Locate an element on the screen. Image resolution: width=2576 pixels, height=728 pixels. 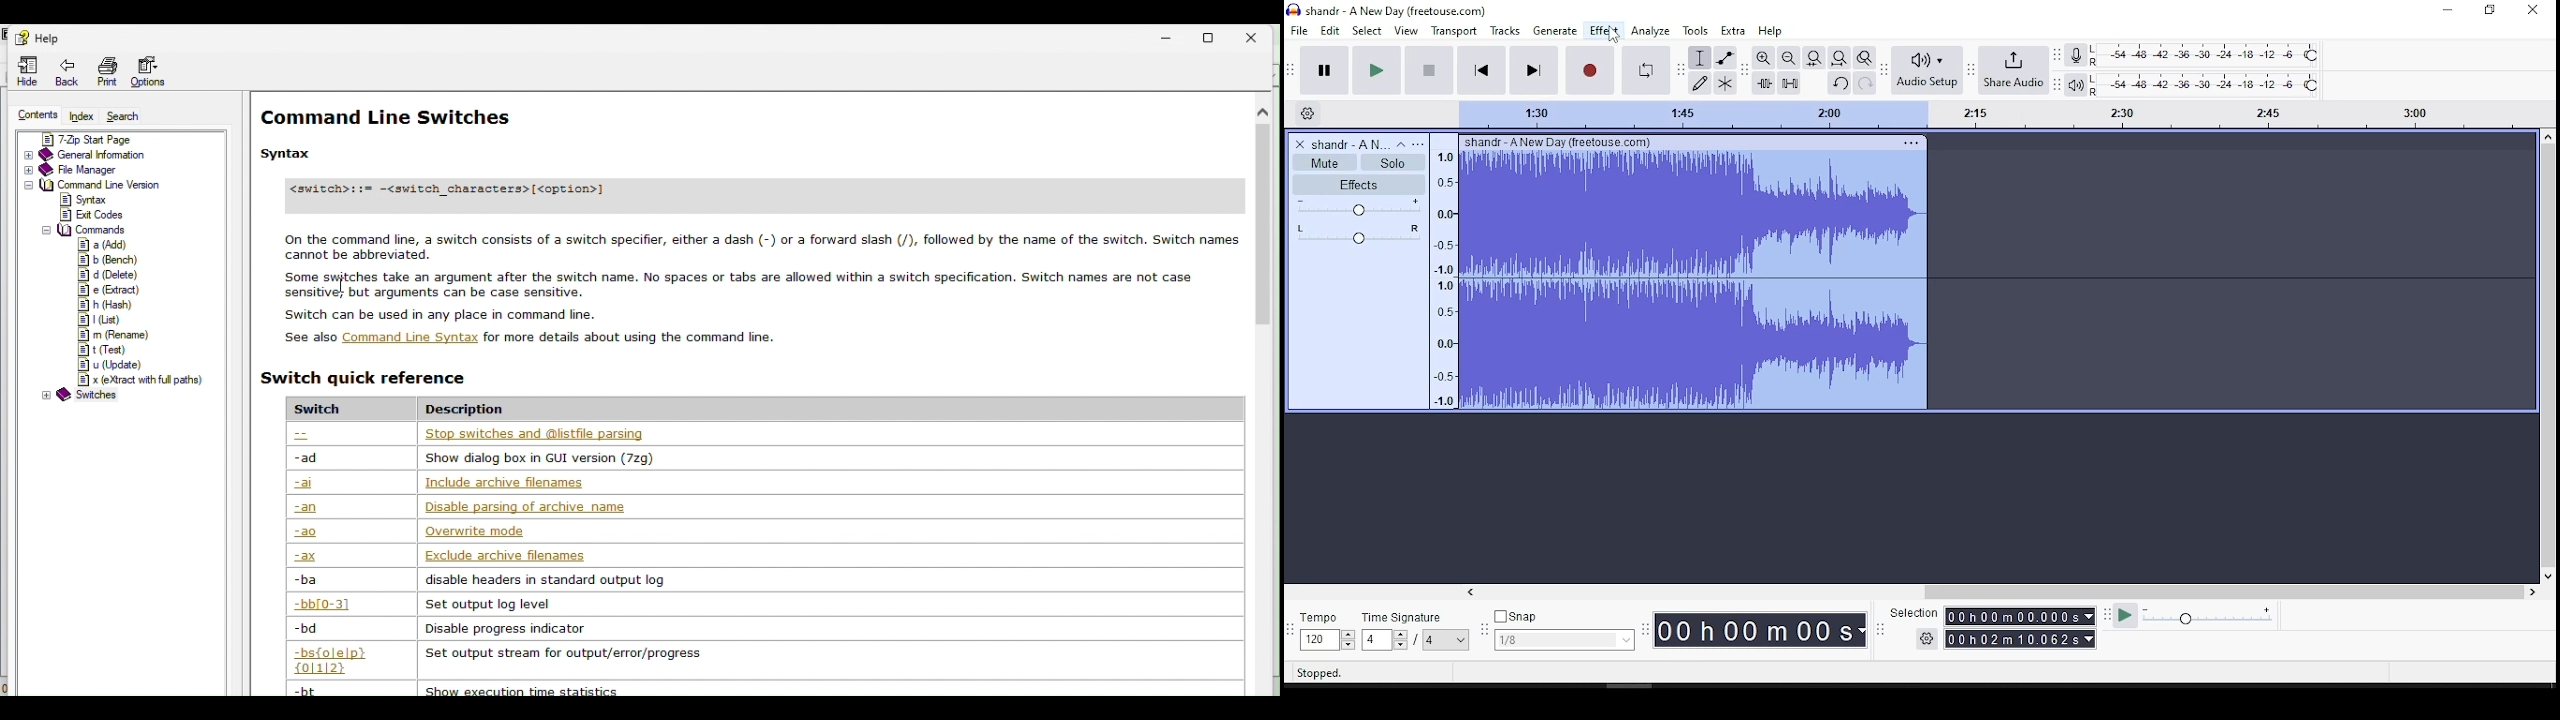
-ai is located at coordinates (304, 483).